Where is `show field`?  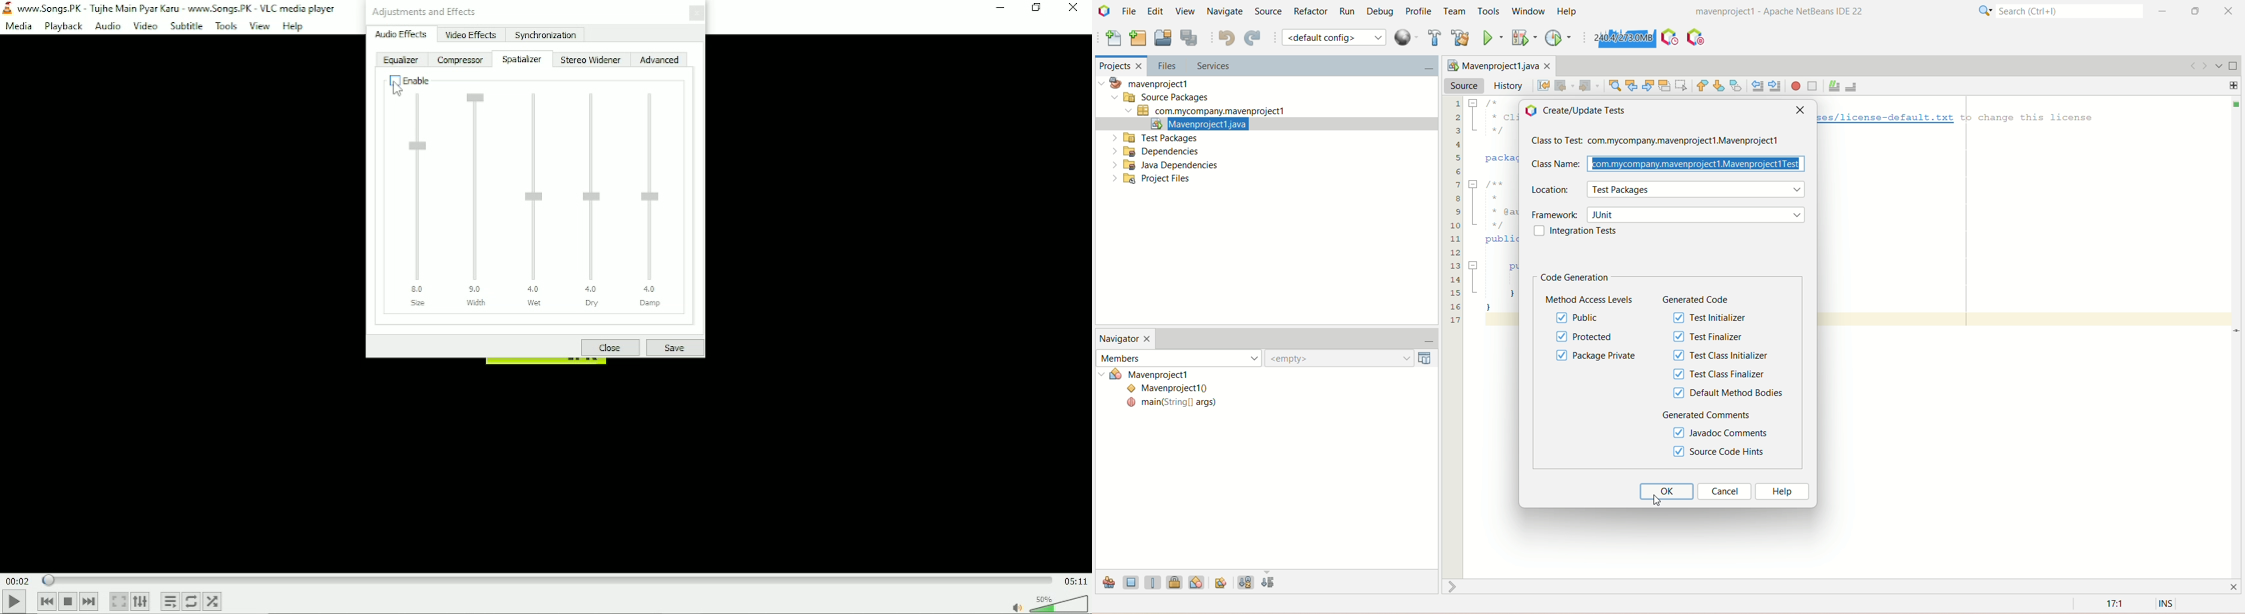 show field is located at coordinates (1131, 582).